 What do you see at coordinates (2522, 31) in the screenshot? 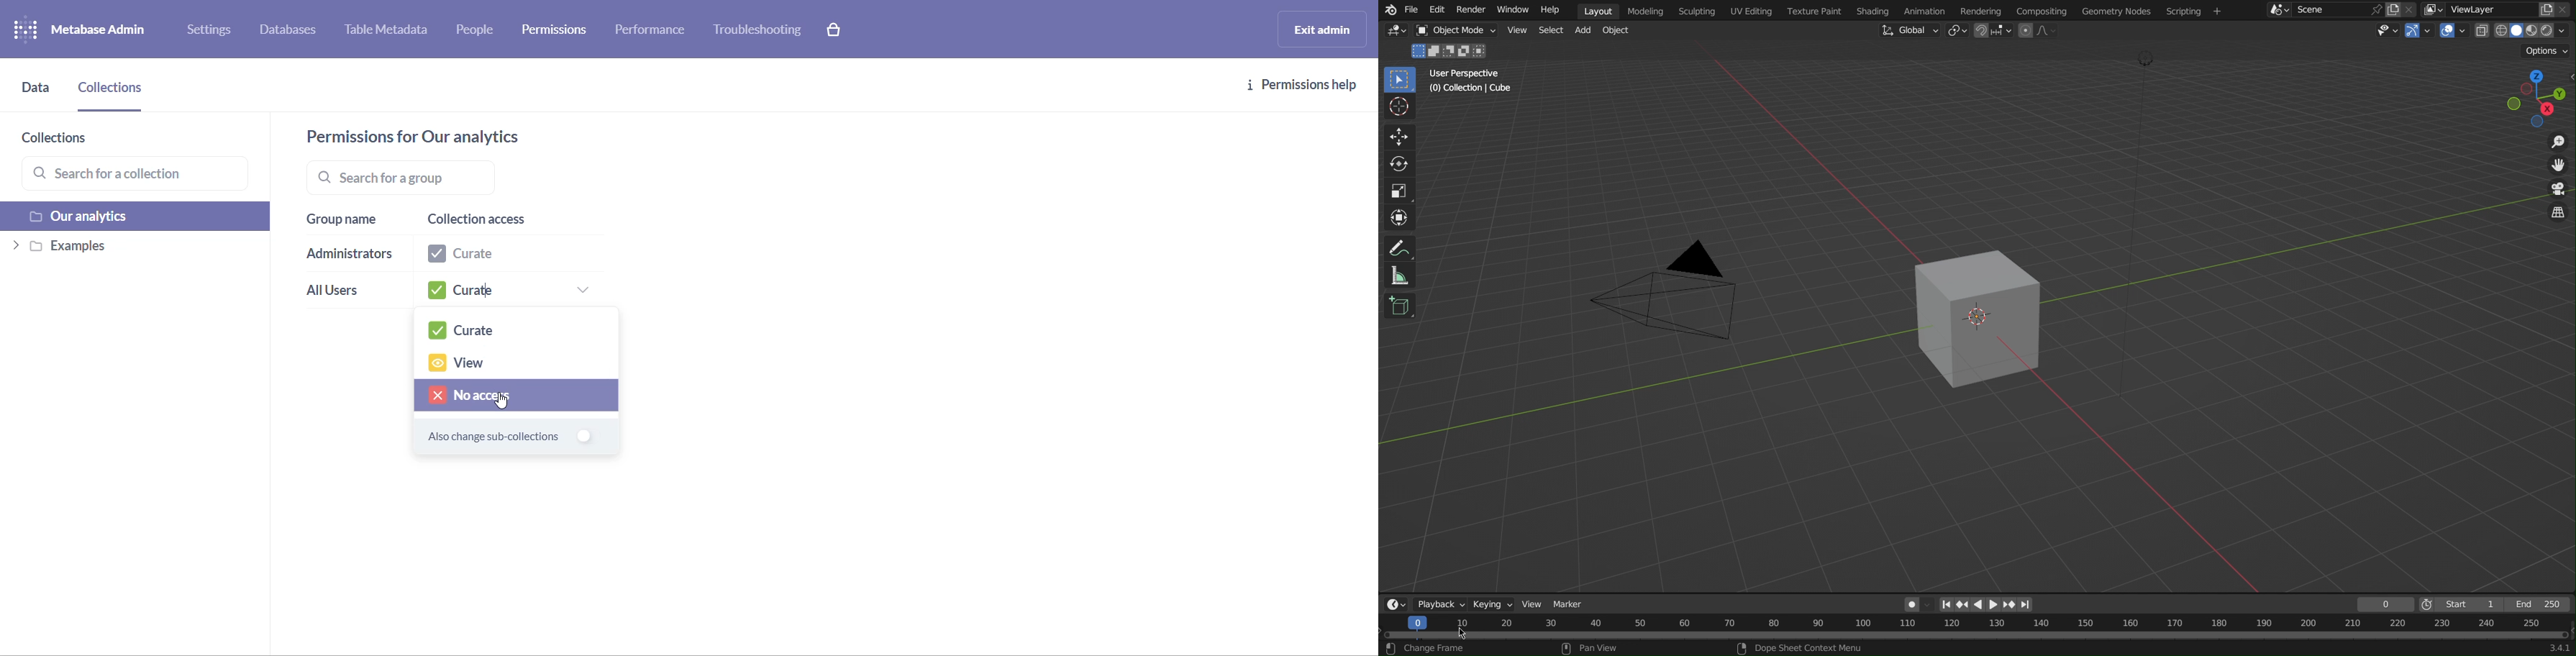
I see `Viewport Shading` at bounding box center [2522, 31].